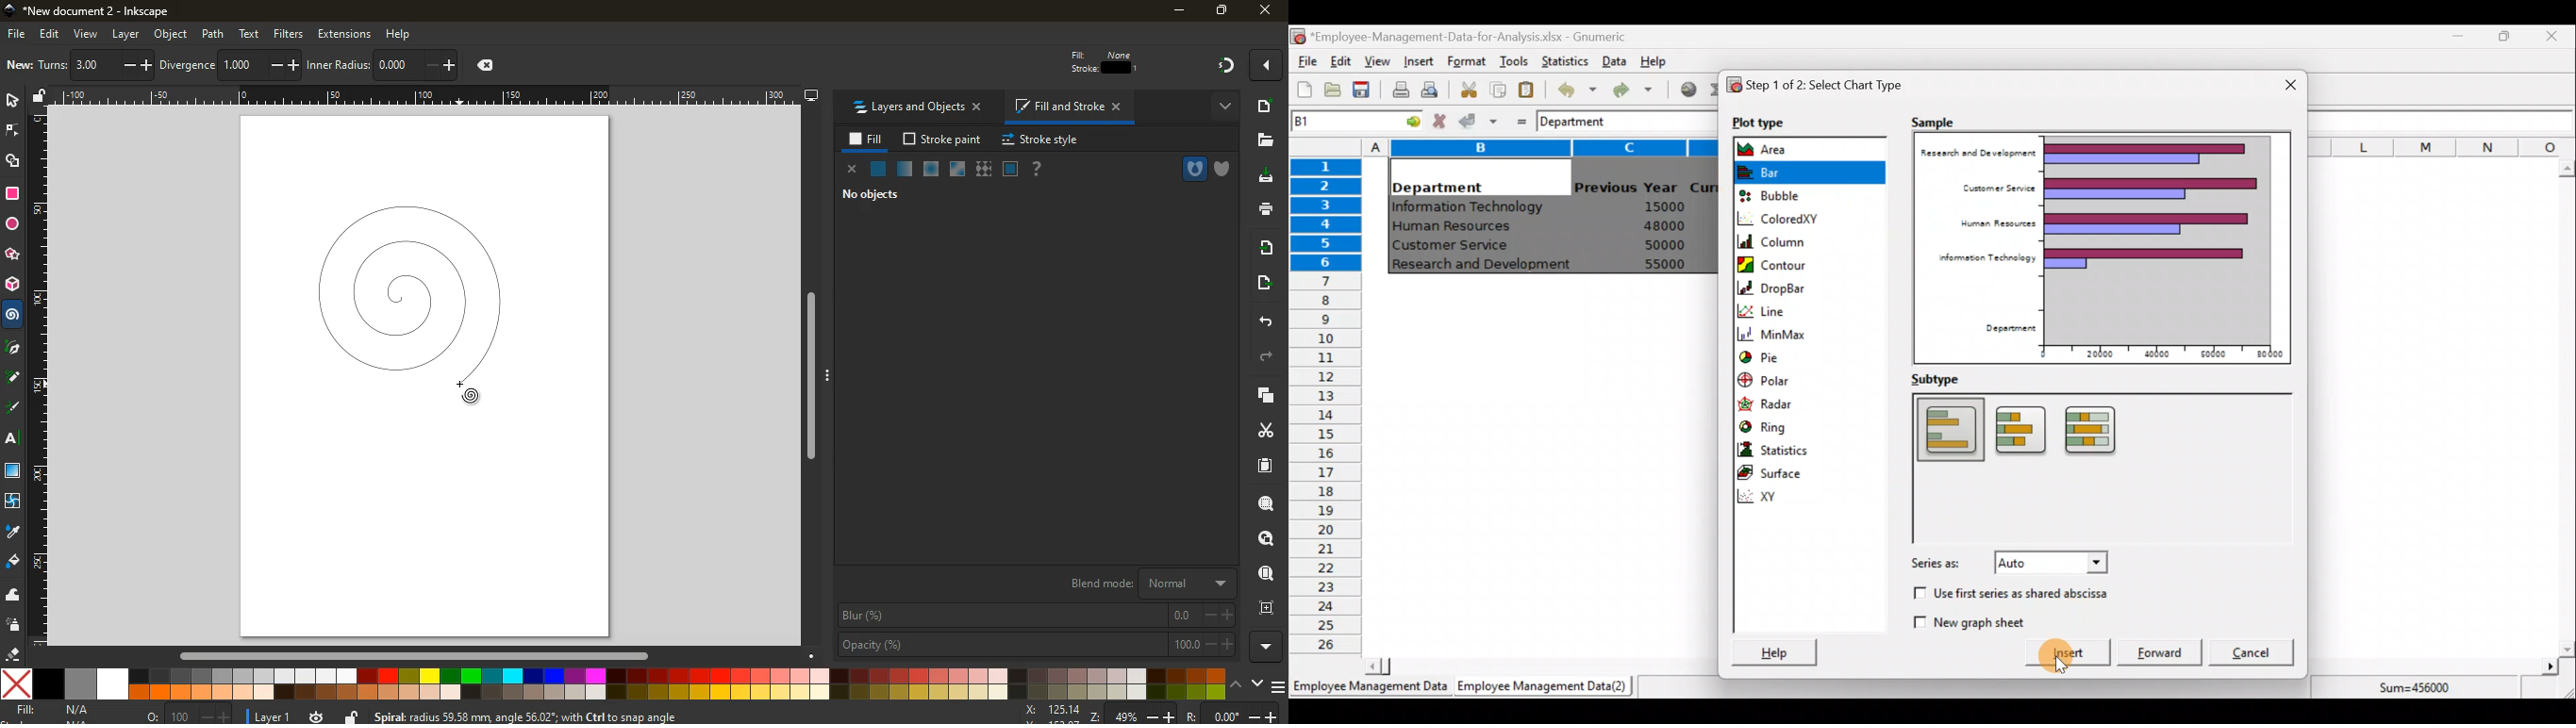 This screenshot has width=2576, height=728. Describe the element at coordinates (1326, 403) in the screenshot. I see `Rows` at that location.